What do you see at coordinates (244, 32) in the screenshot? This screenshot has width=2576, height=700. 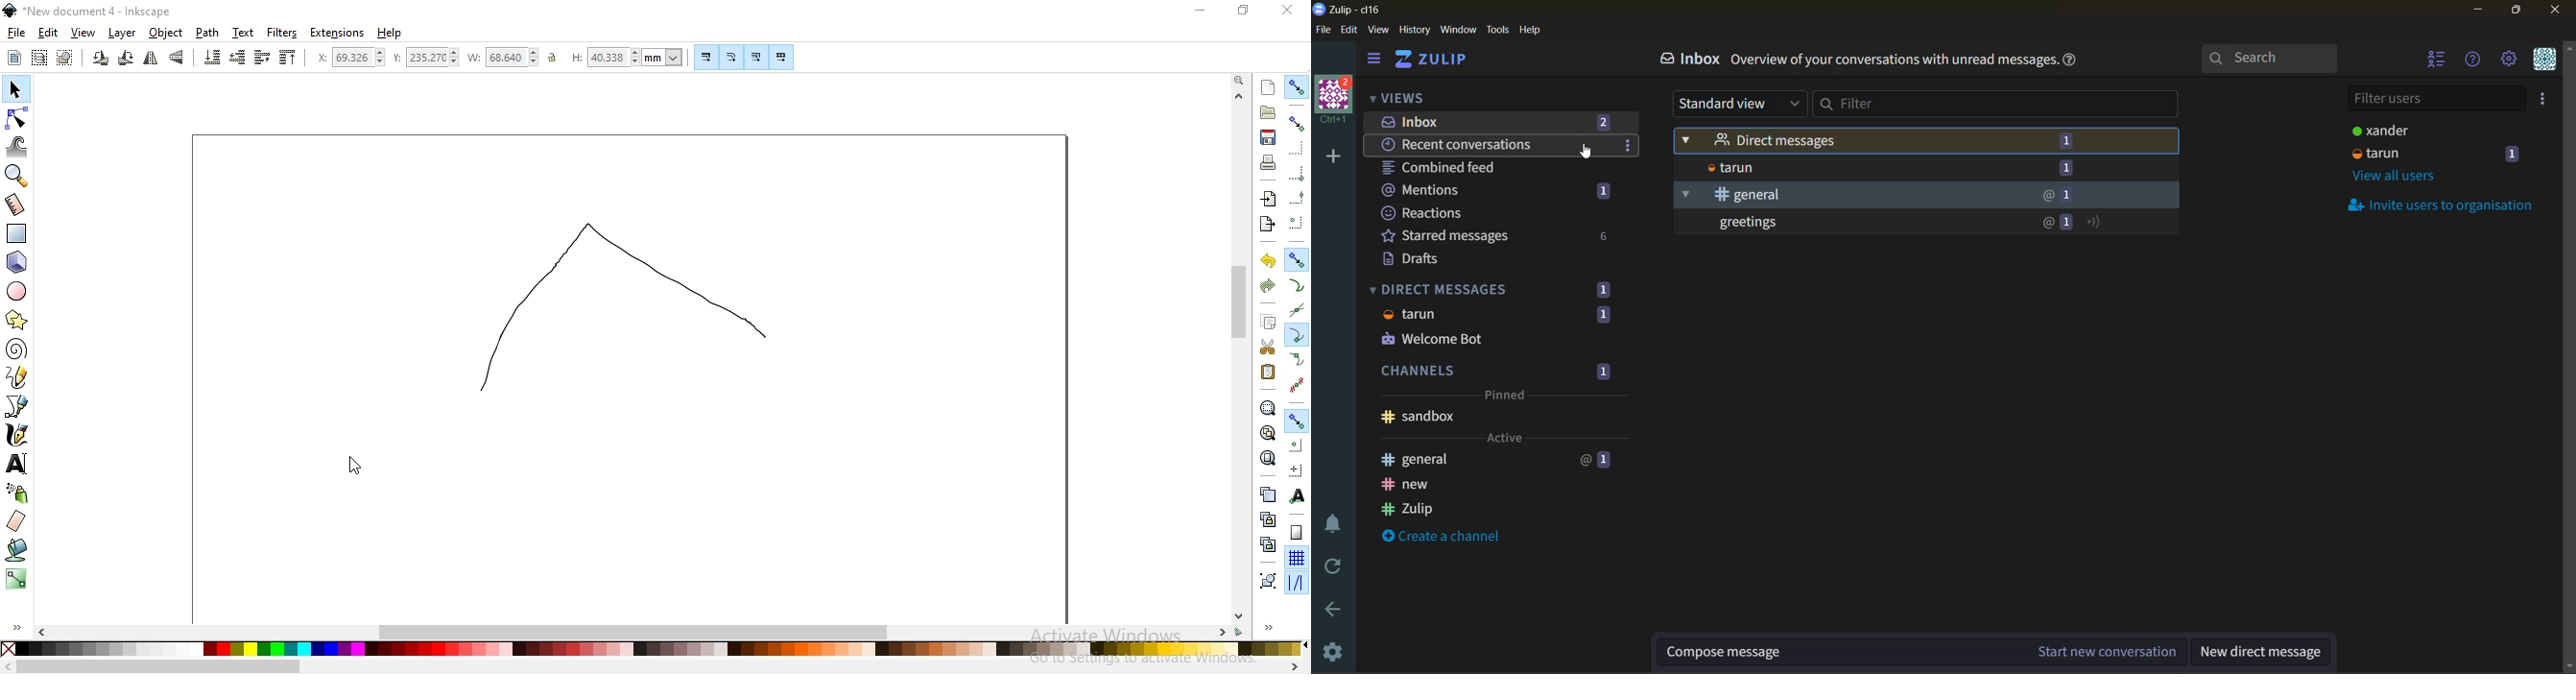 I see `text` at bounding box center [244, 32].